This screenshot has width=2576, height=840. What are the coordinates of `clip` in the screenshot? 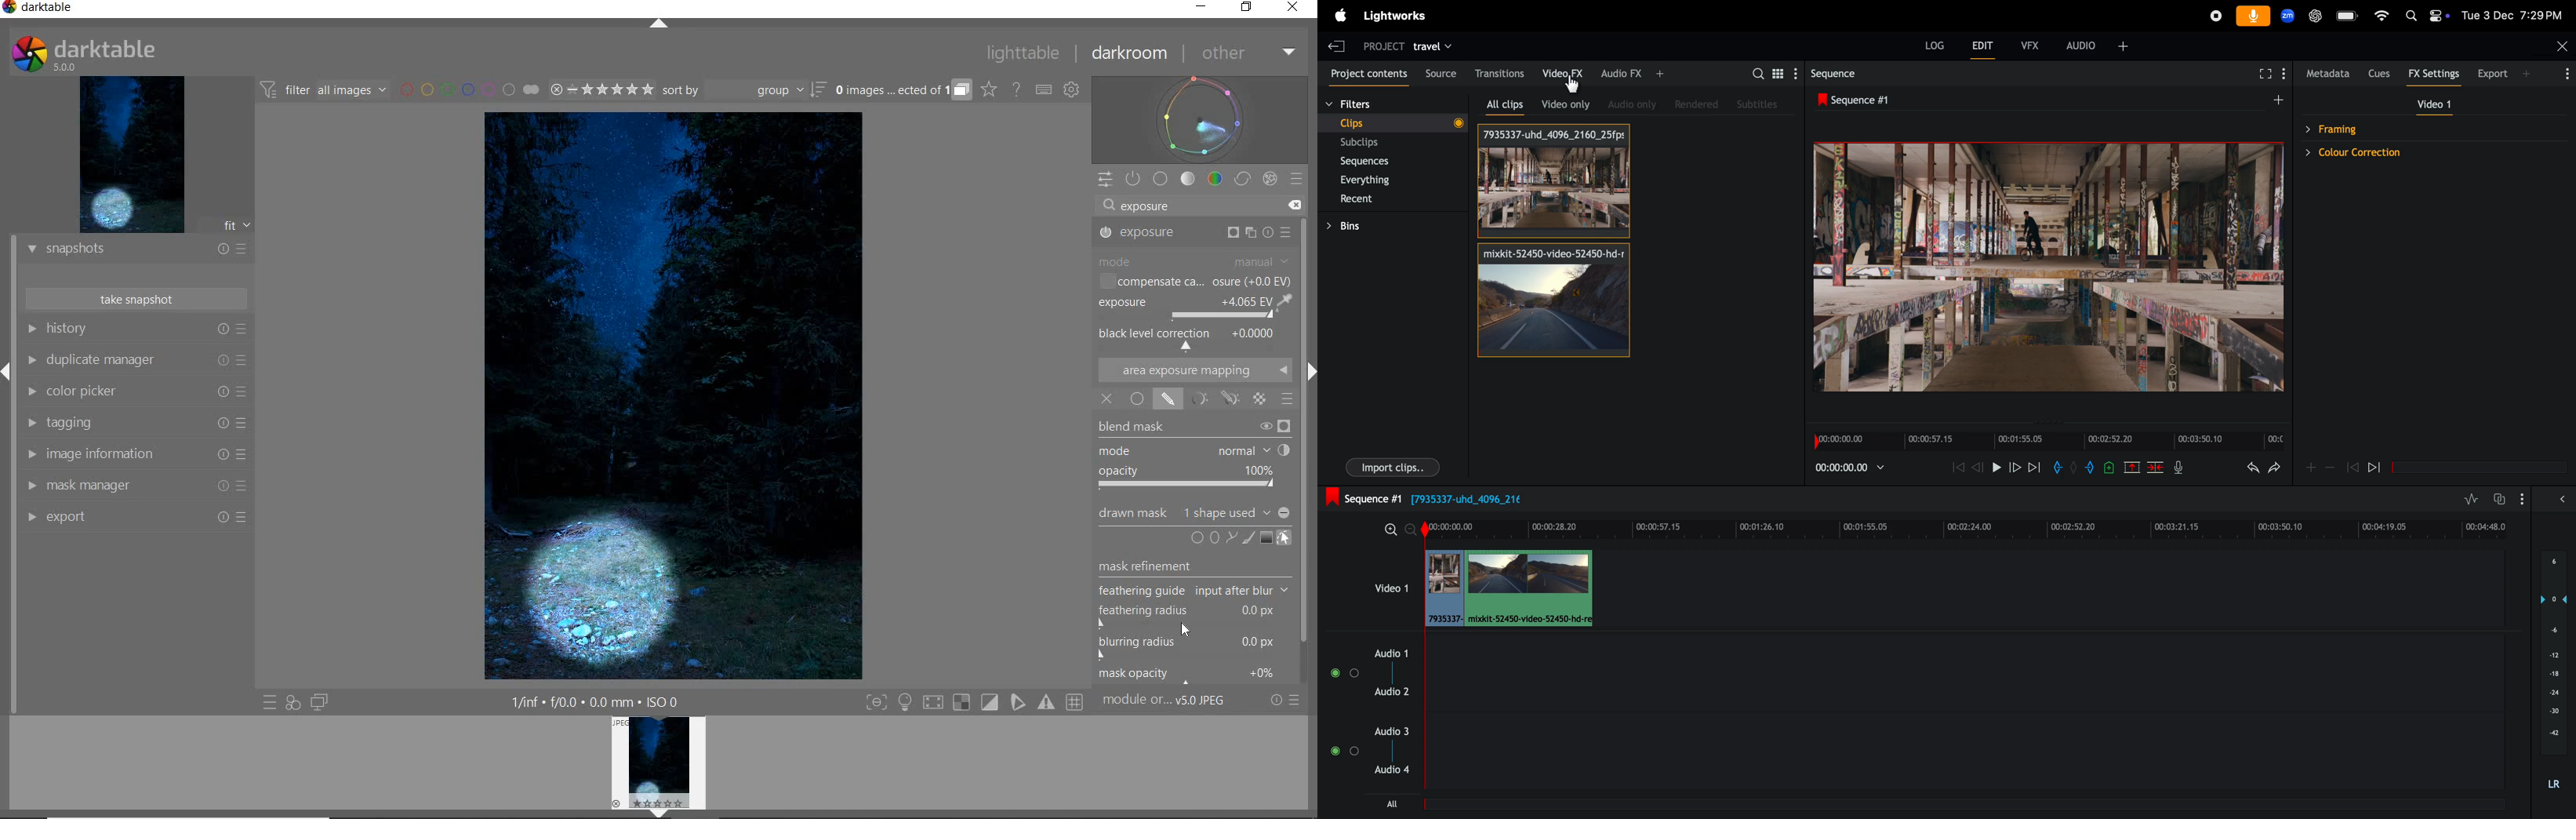 It's located at (1551, 299).